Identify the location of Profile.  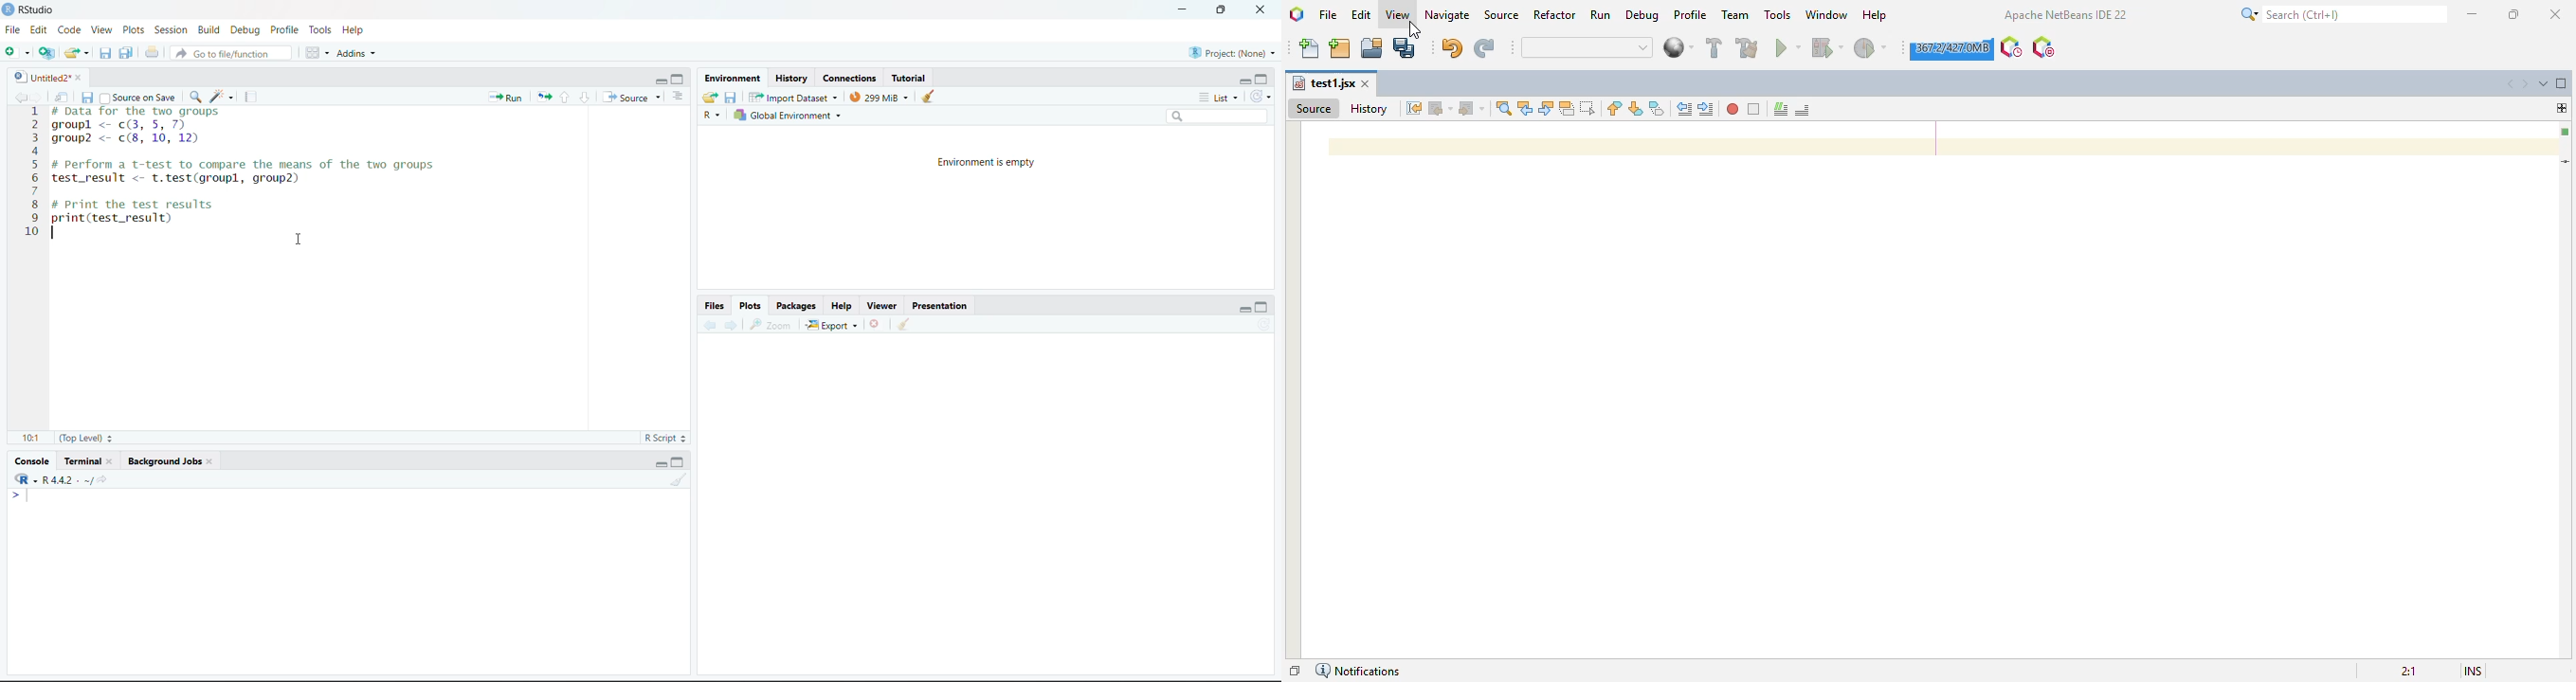
(288, 30).